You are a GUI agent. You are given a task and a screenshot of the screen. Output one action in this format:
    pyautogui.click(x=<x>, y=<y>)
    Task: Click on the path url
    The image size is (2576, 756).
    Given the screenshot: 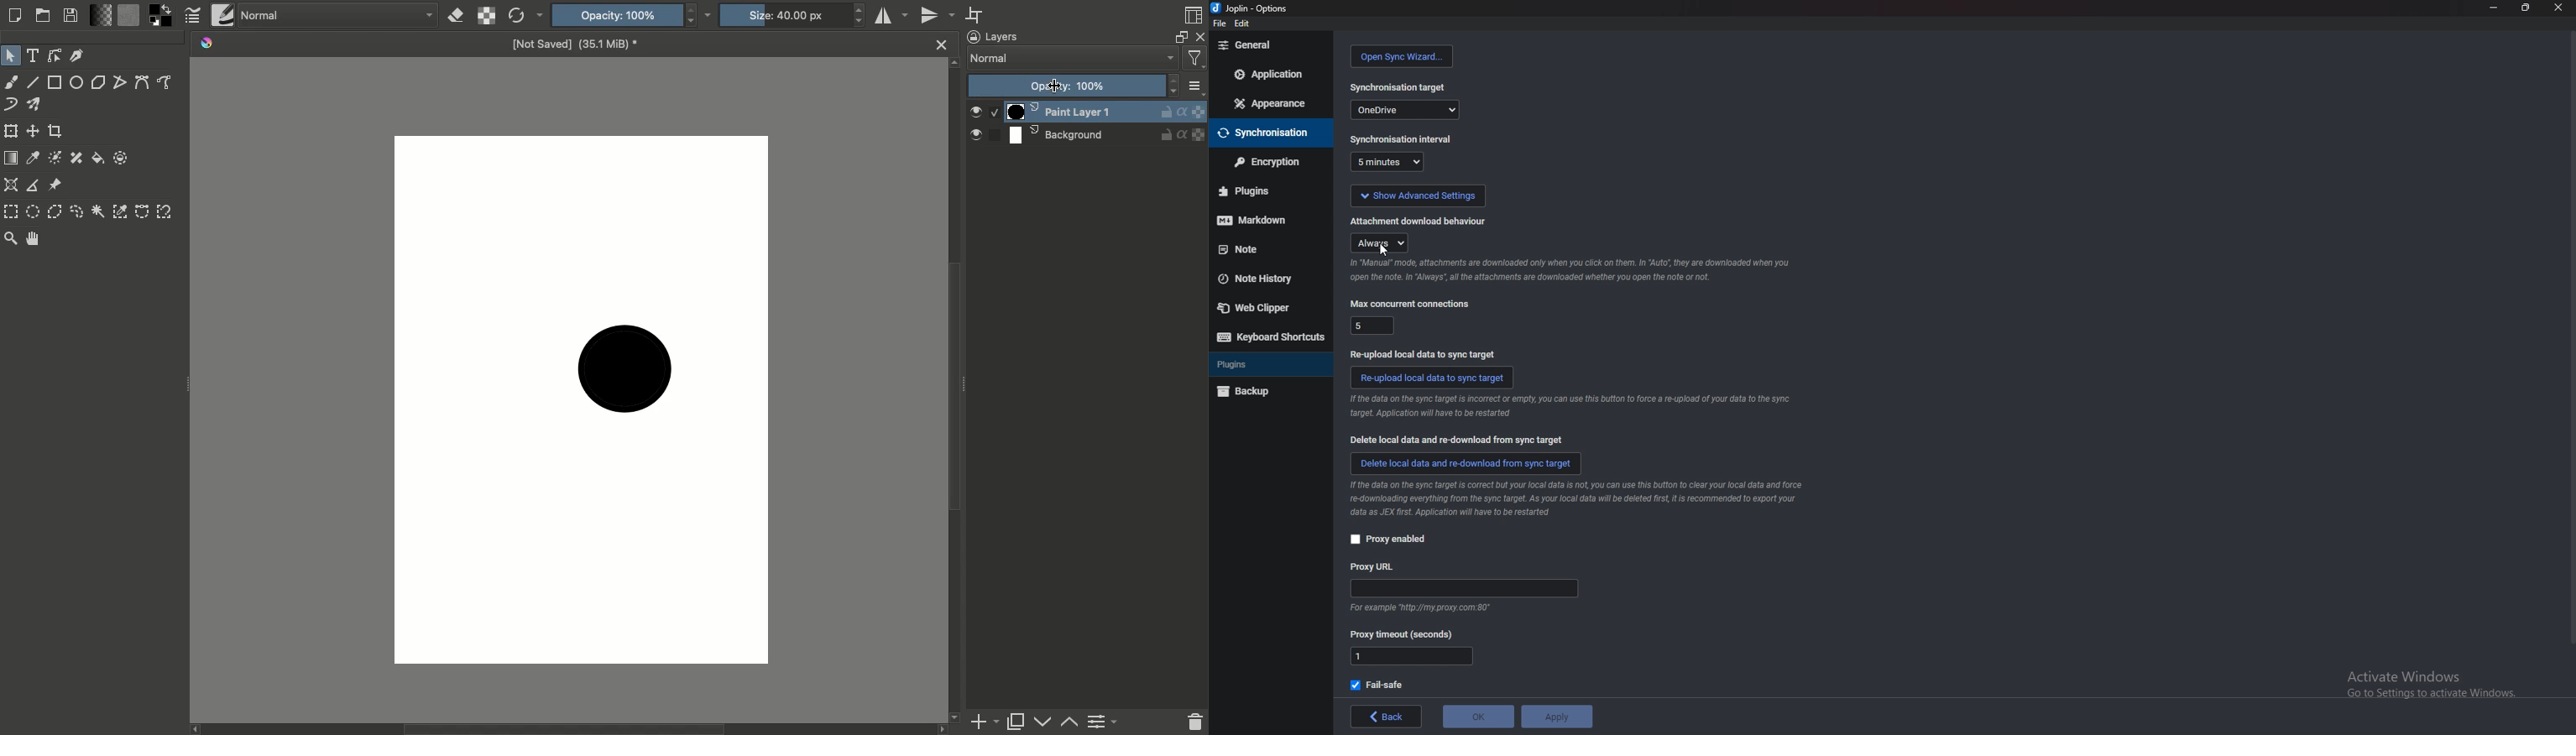 What is the action you would take?
    pyautogui.click(x=1464, y=589)
    